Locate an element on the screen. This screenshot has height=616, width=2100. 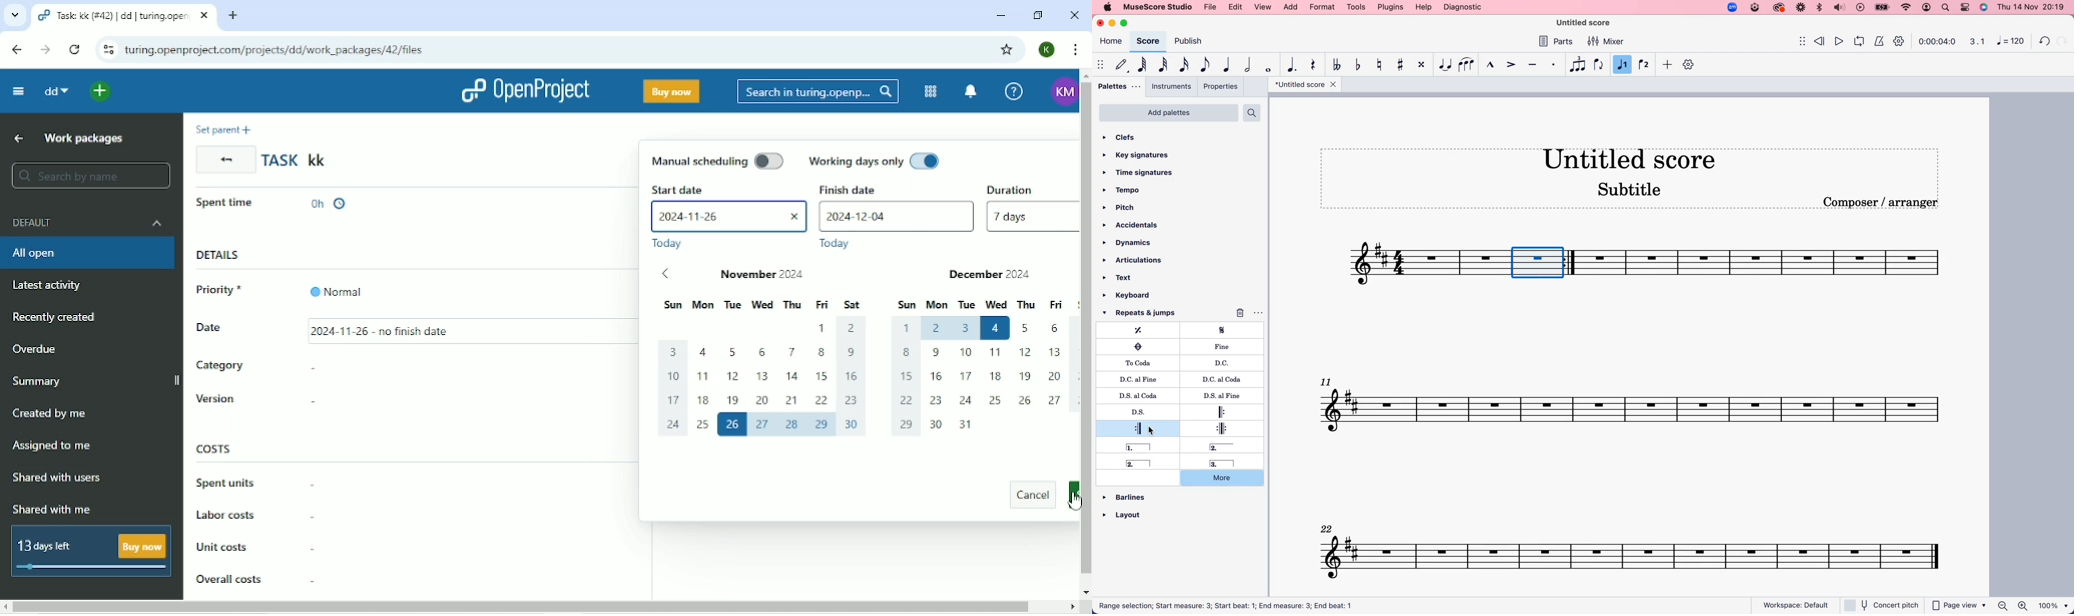
score is located at coordinates (1148, 41).